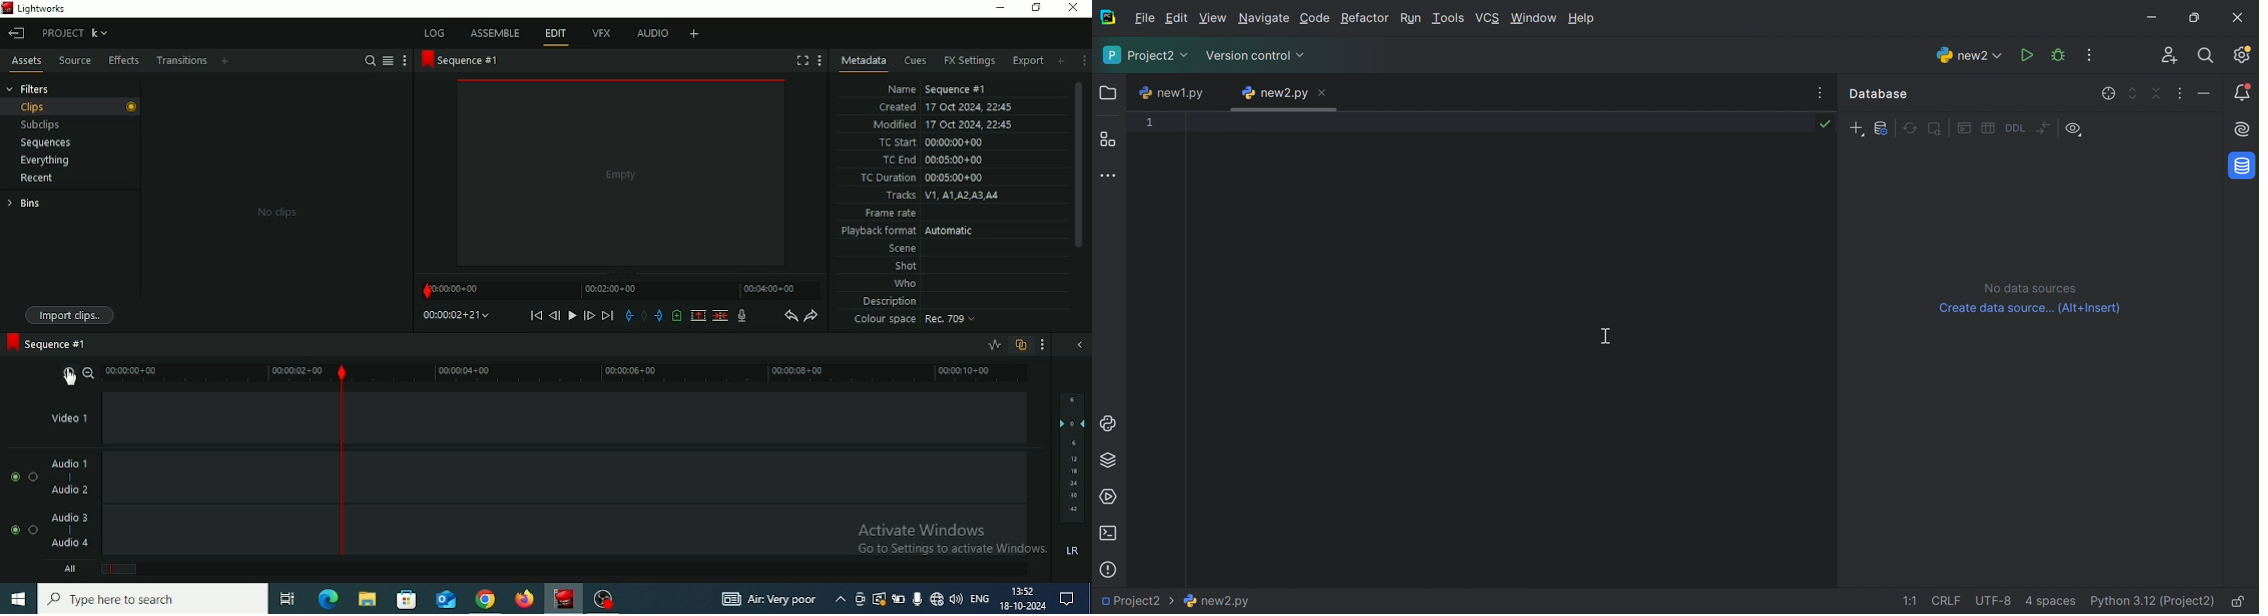 Image resolution: width=2268 pixels, height=616 pixels. I want to click on Meet Now, so click(860, 600).